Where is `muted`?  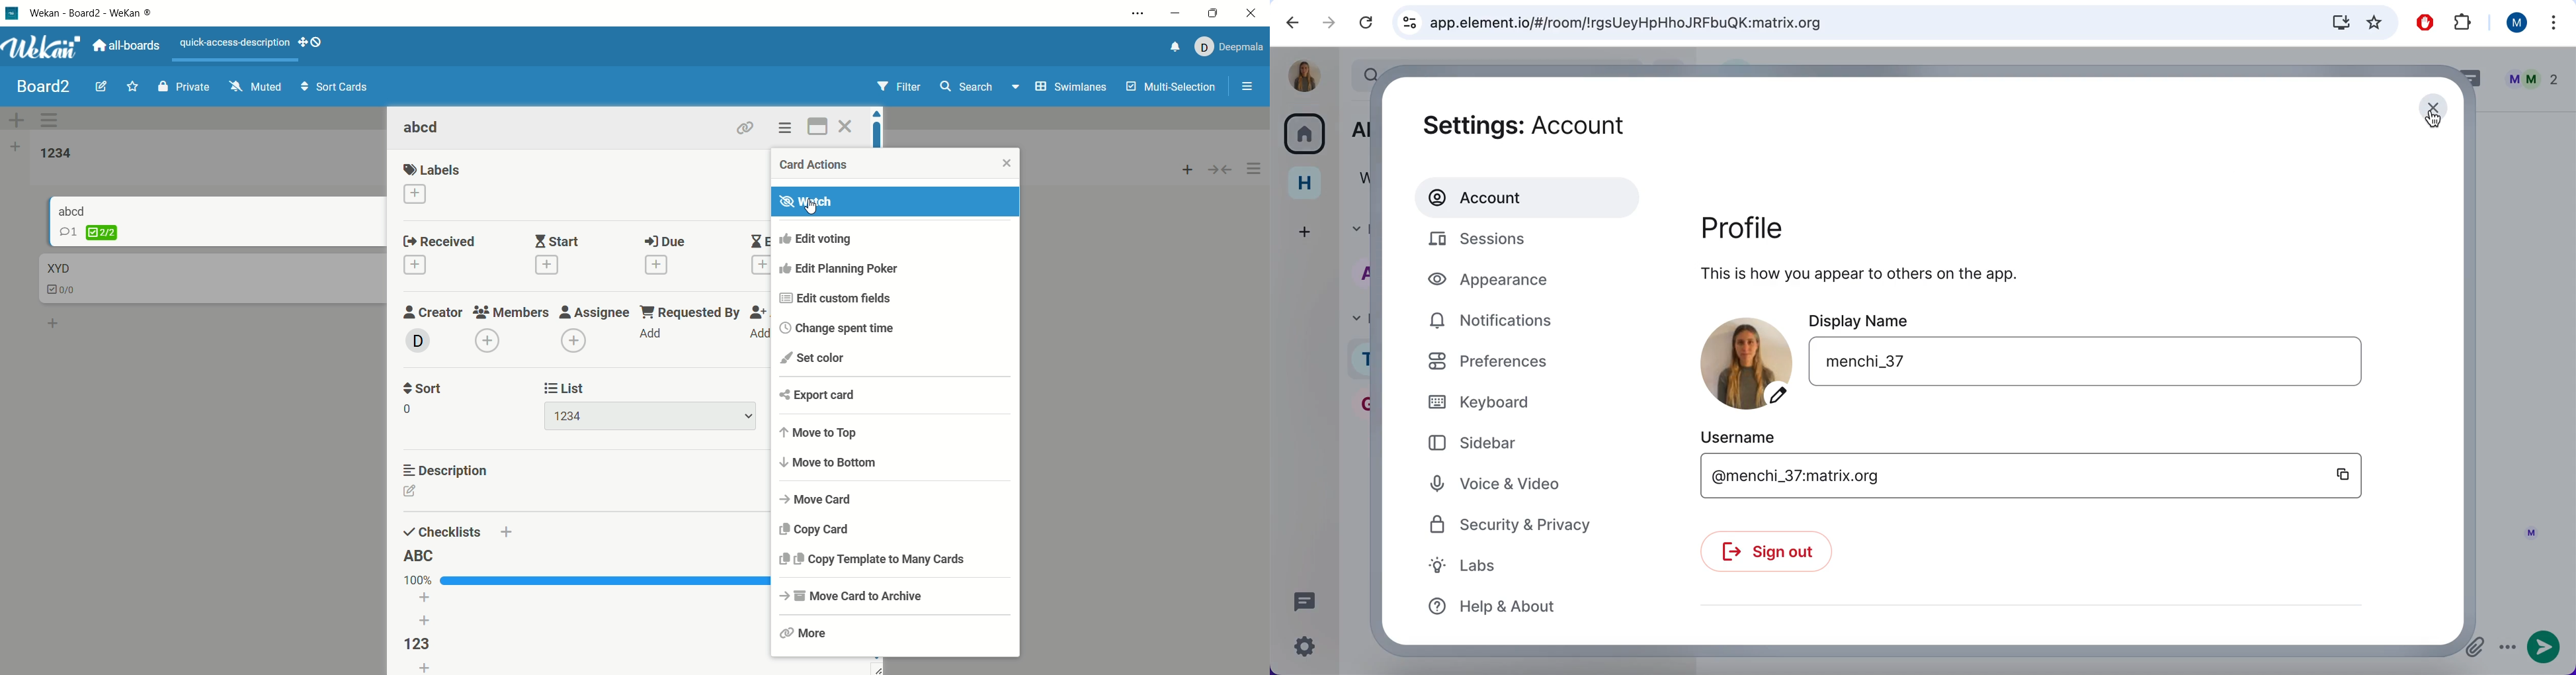 muted is located at coordinates (249, 87).